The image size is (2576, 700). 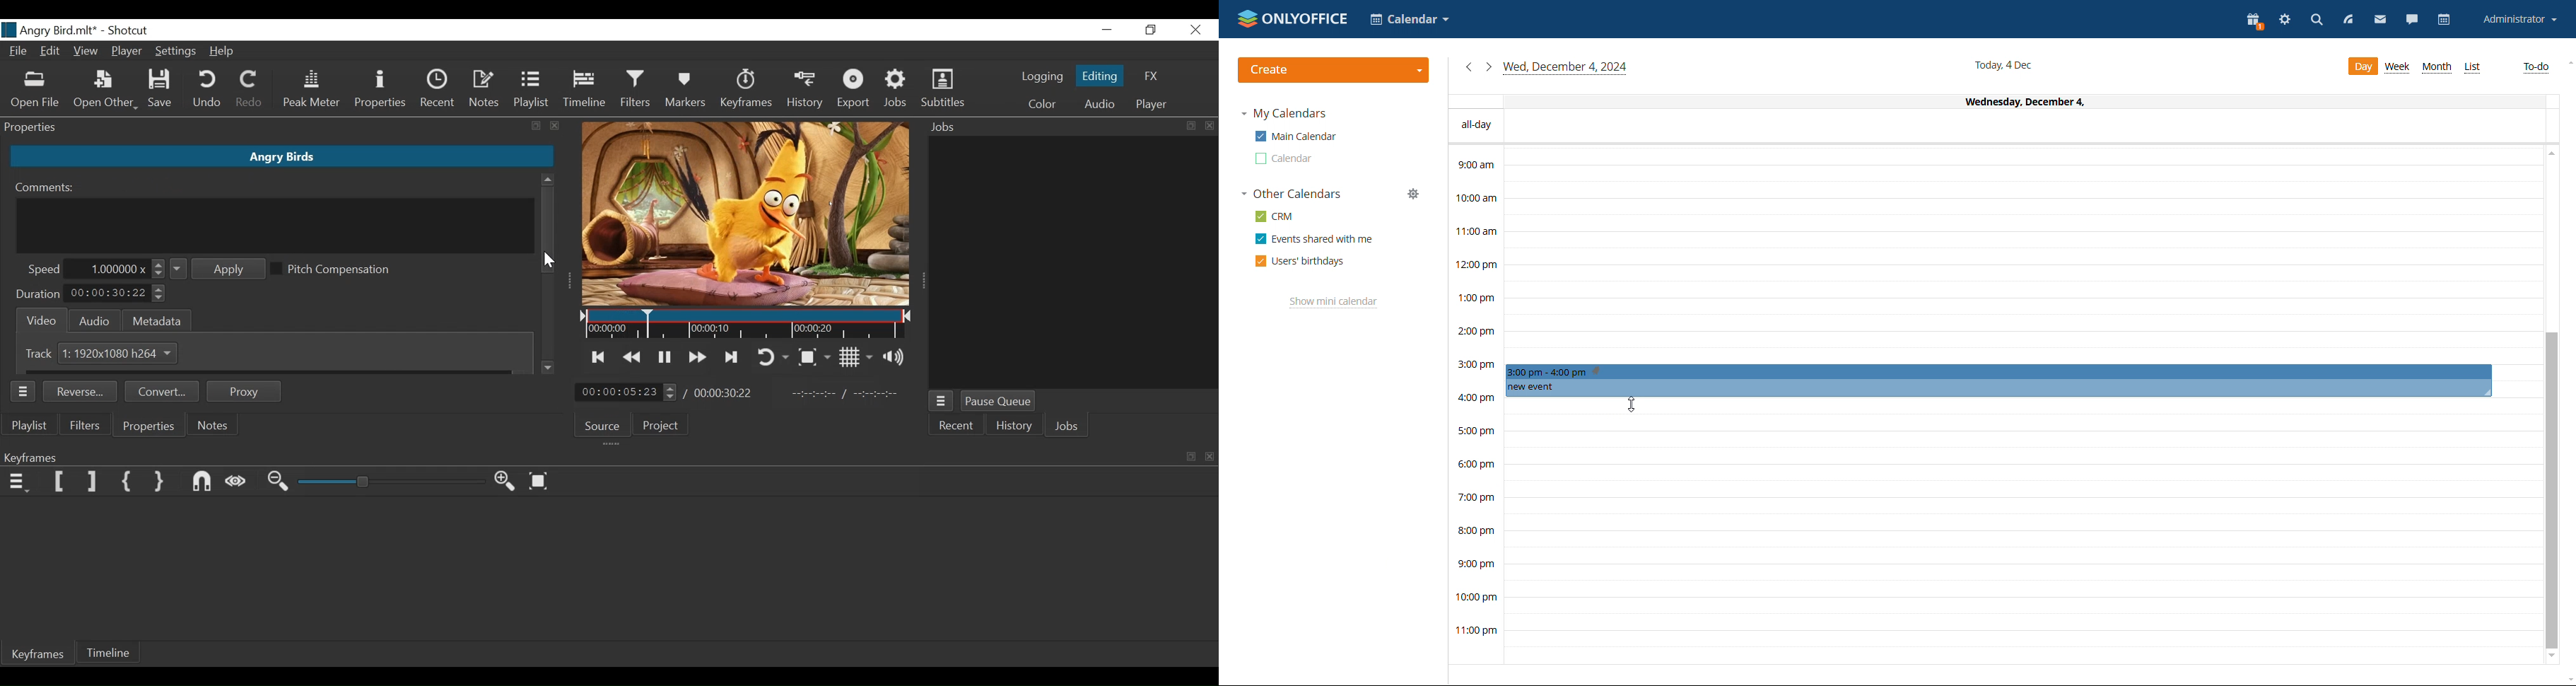 What do you see at coordinates (1151, 30) in the screenshot?
I see `Restore` at bounding box center [1151, 30].